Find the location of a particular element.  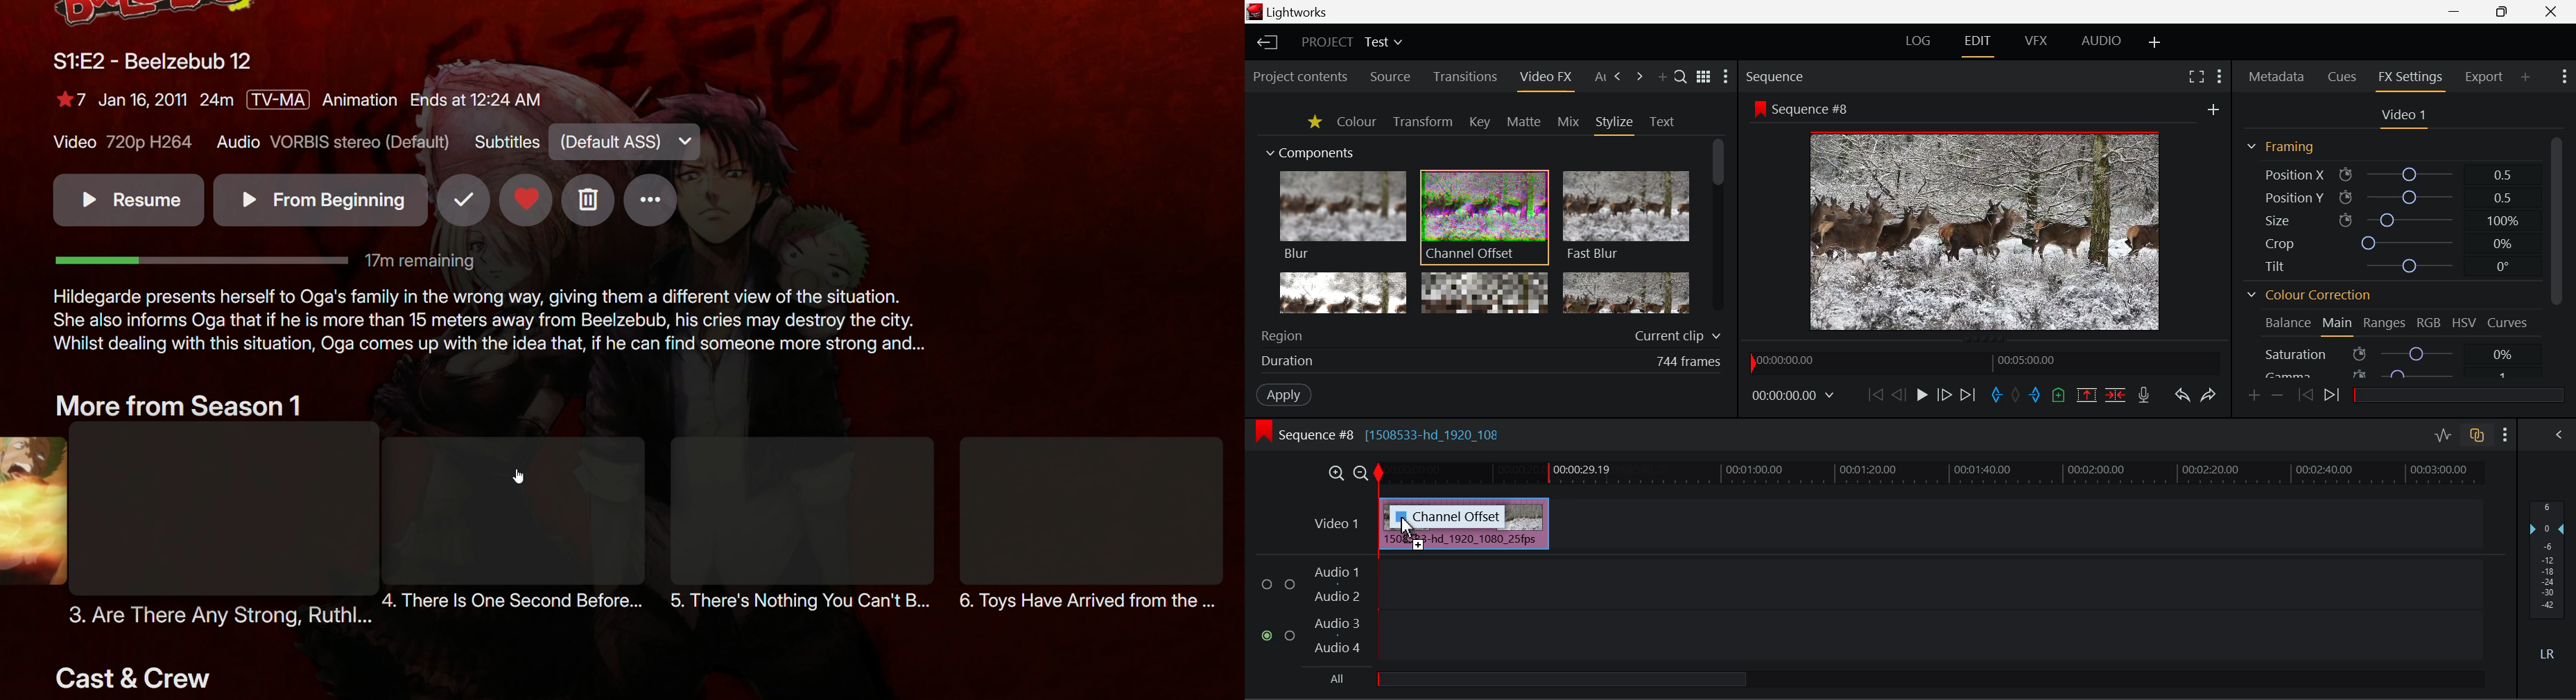

Subtitles is located at coordinates (587, 141).